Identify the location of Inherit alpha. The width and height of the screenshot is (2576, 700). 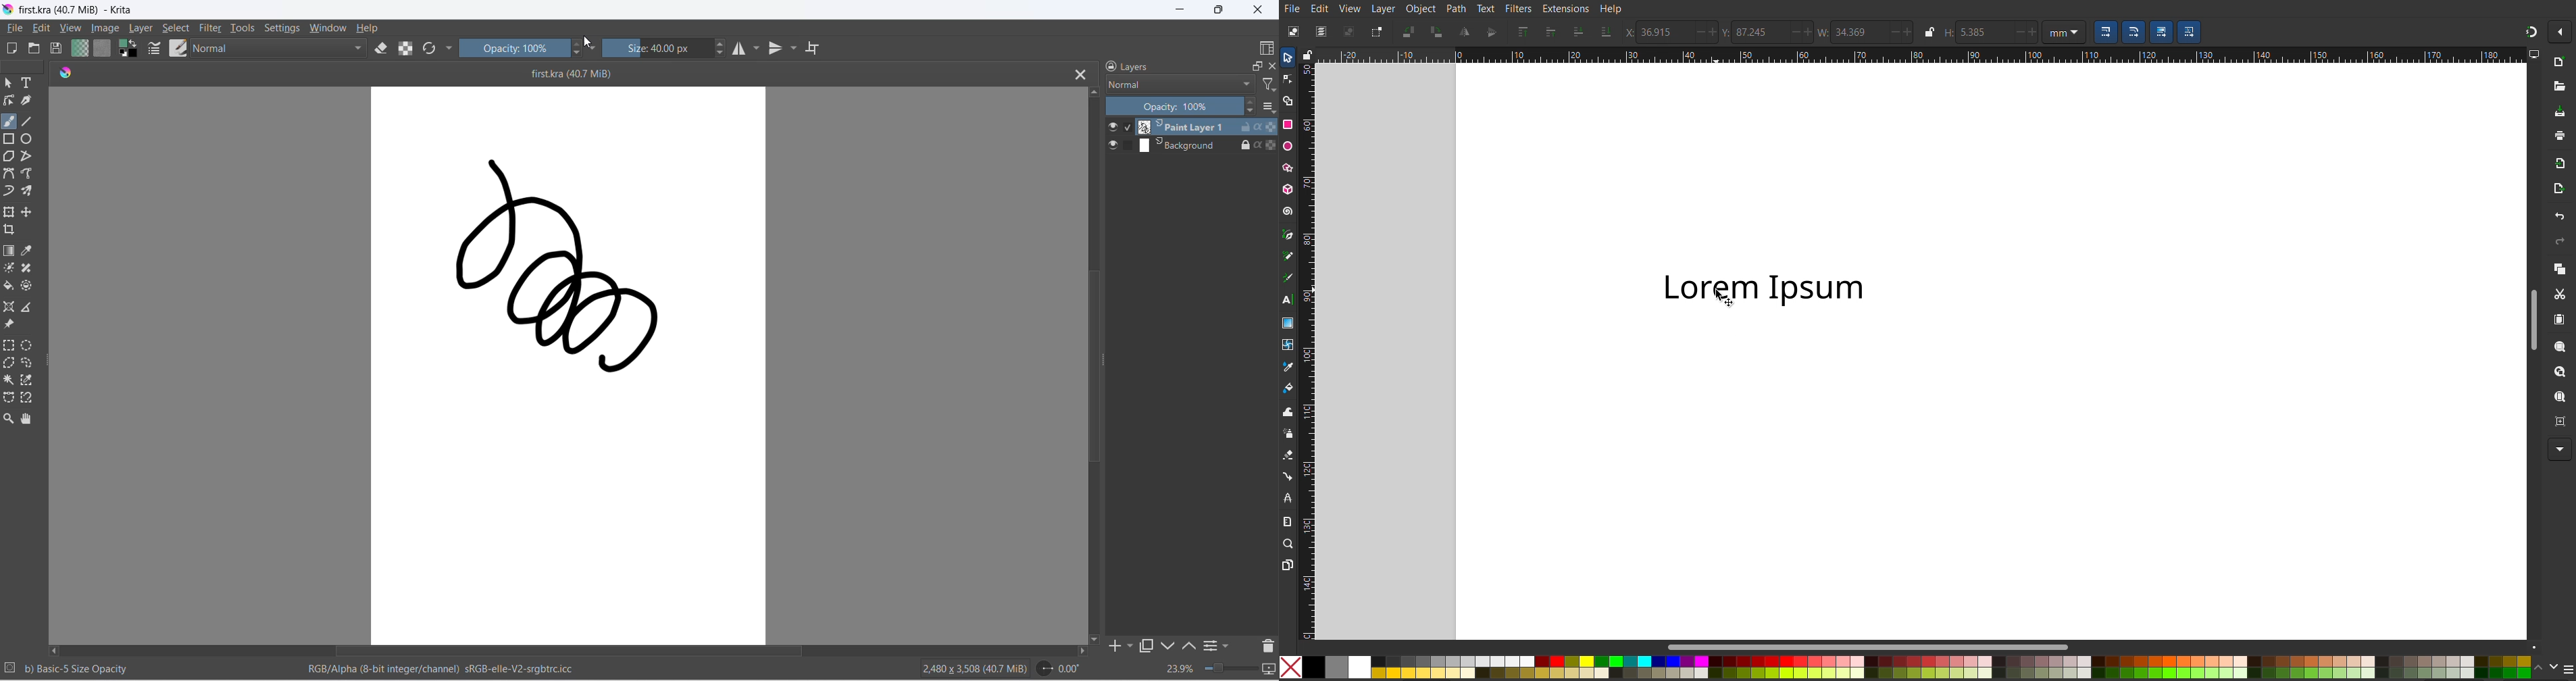
(1257, 127).